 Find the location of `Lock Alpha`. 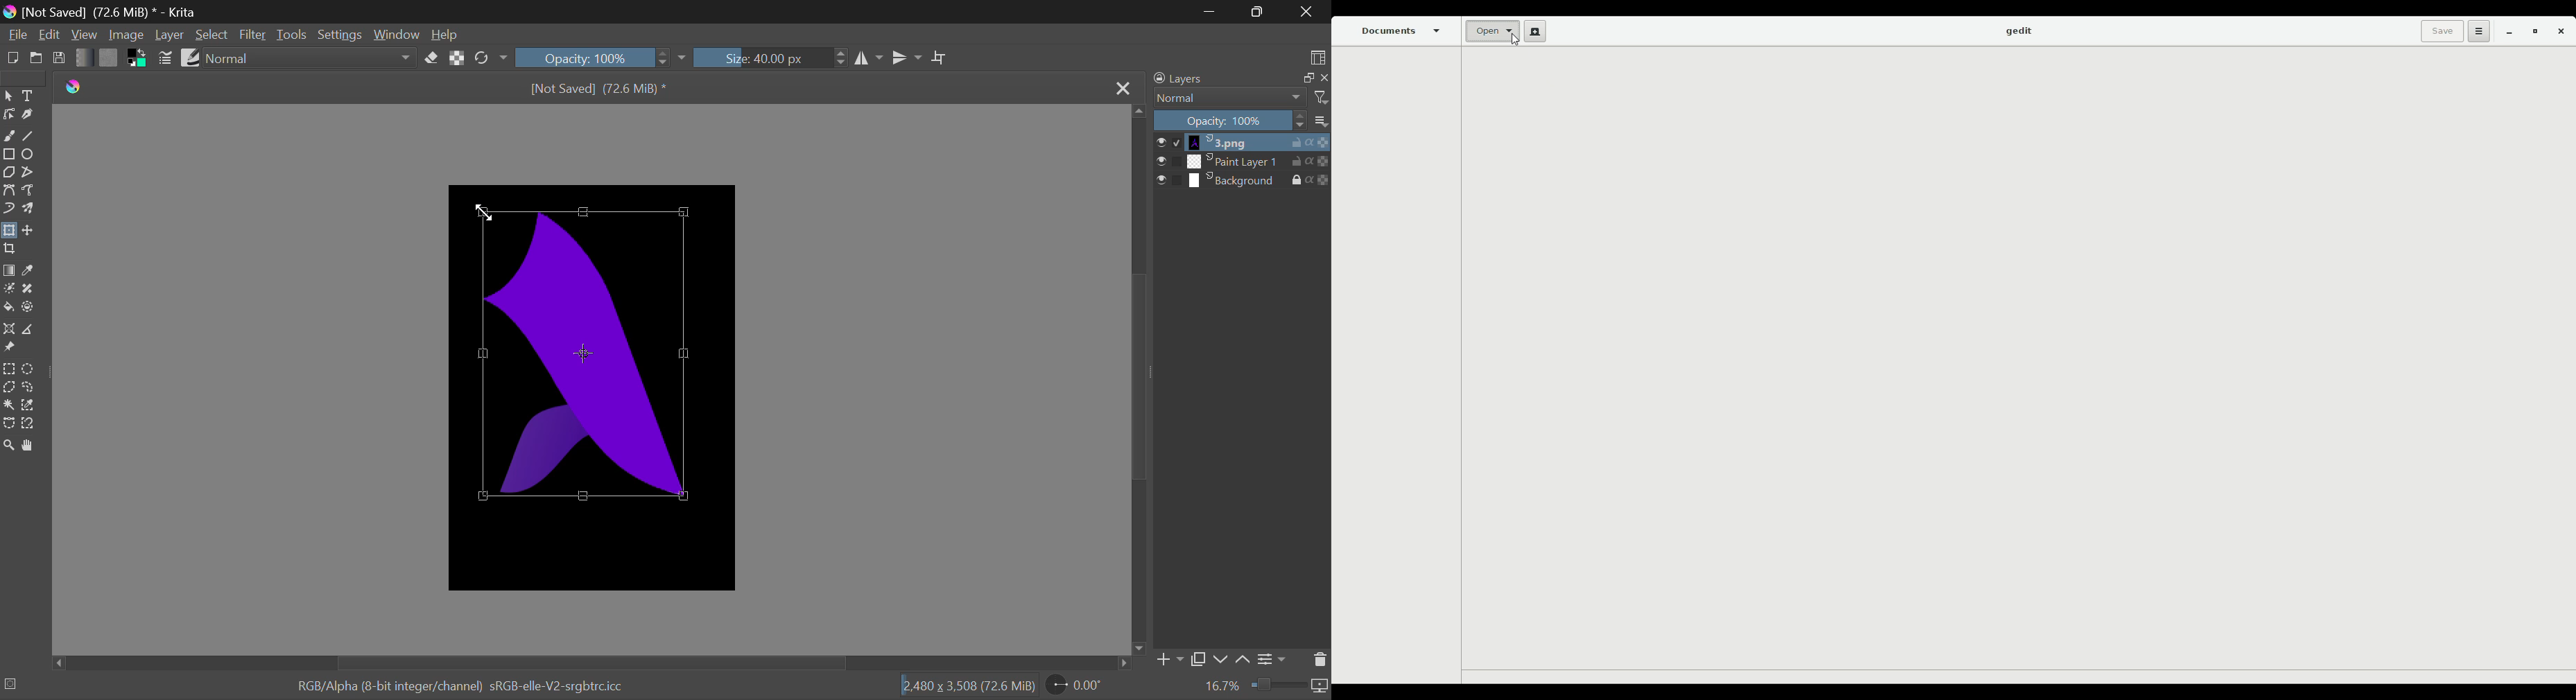

Lock Alpha is located at coordinates (457, 59).